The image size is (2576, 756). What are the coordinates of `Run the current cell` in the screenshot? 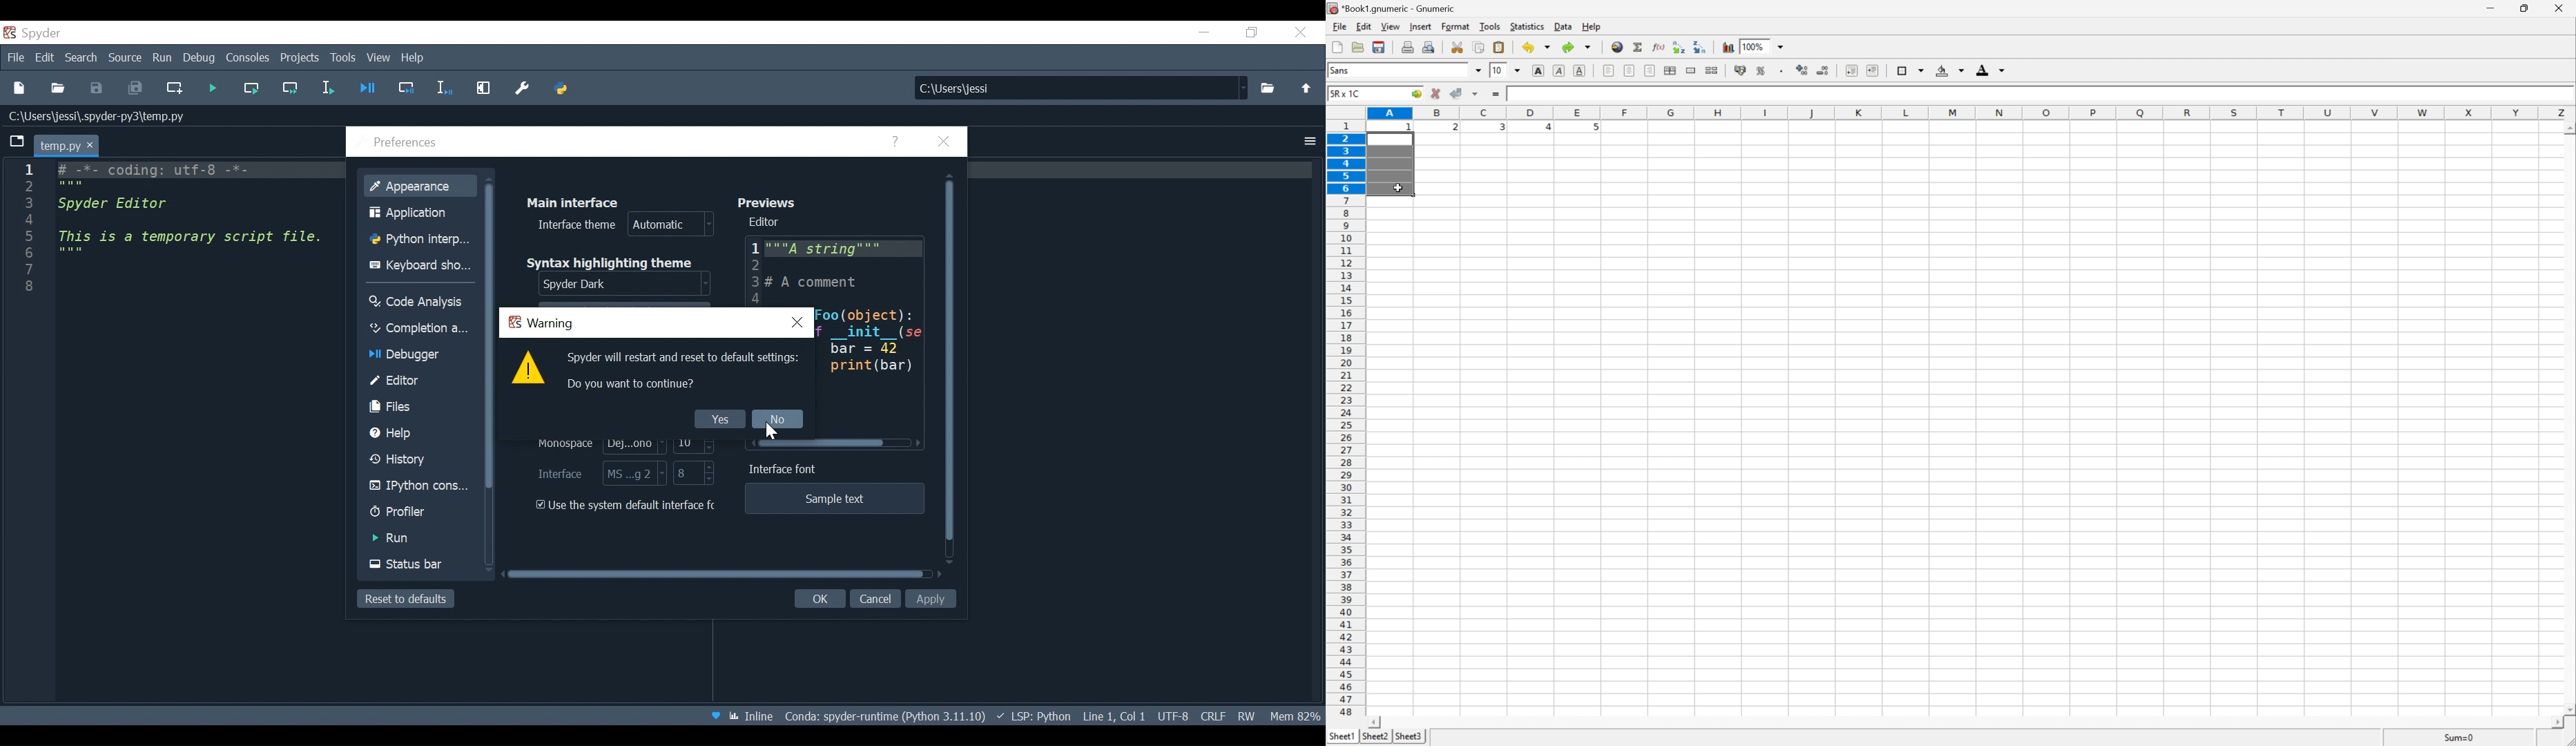 It's located at (251, 89).